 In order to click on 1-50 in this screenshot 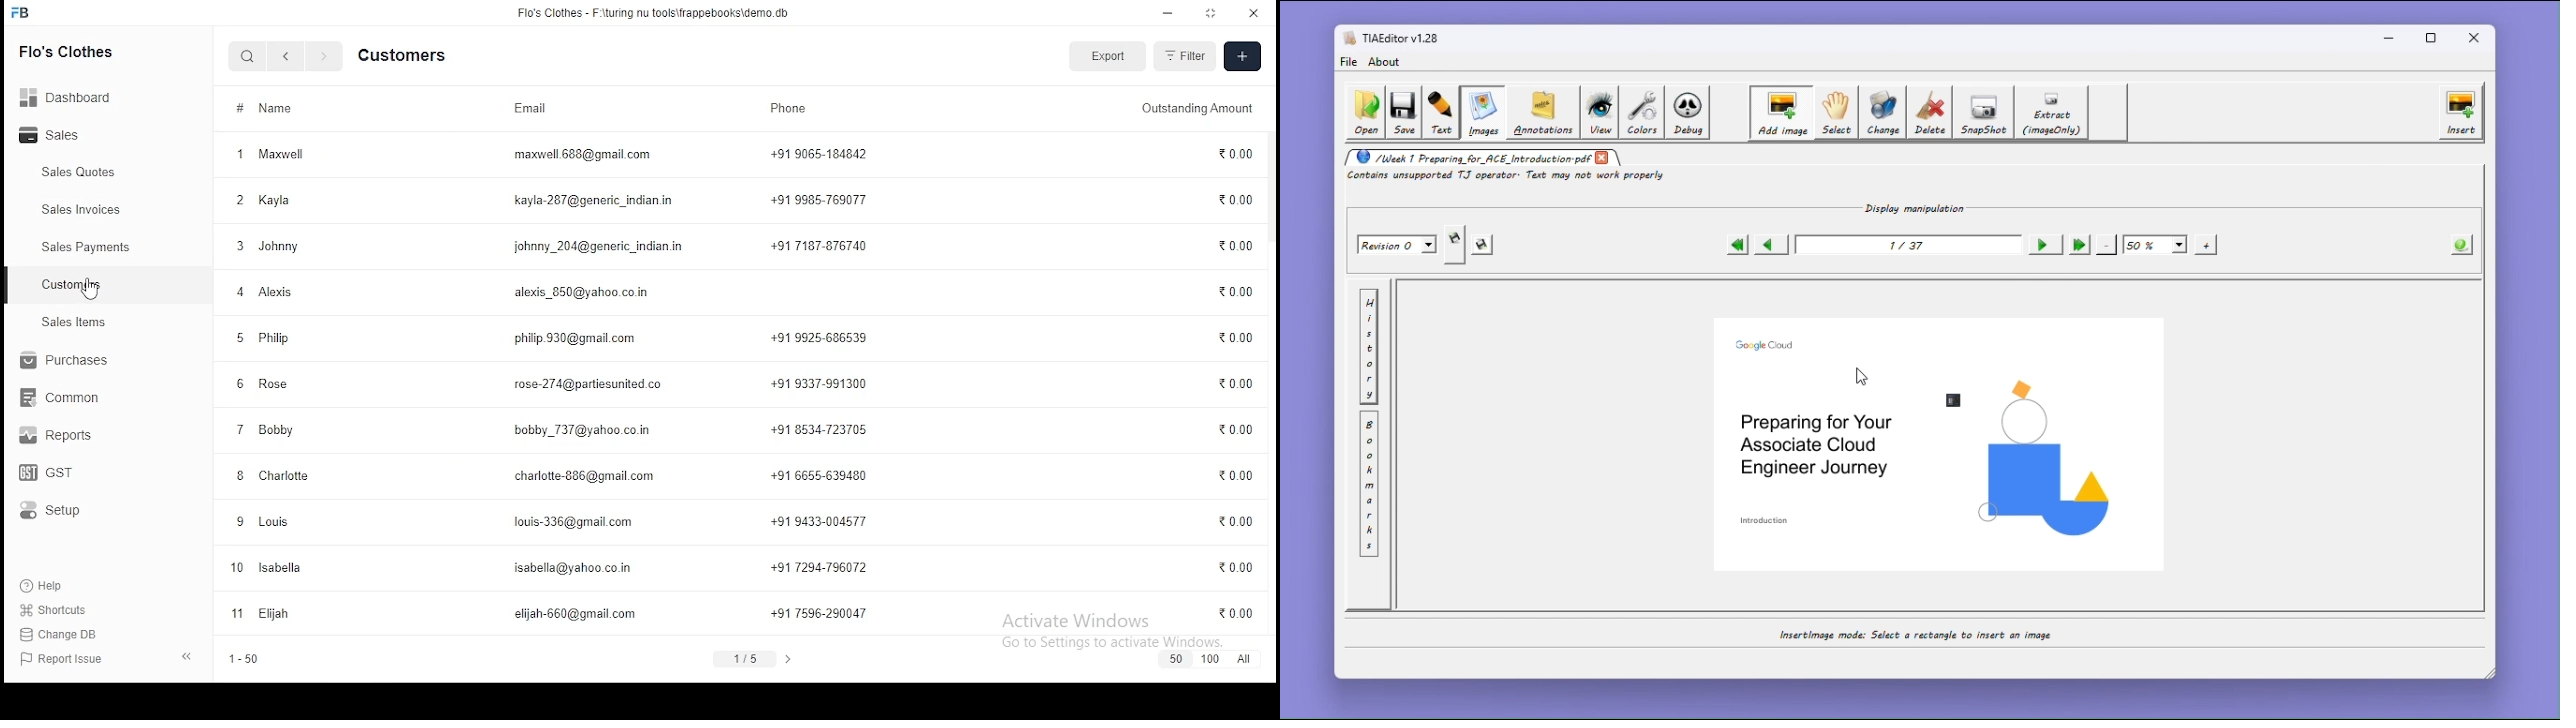, I will do `click(245, 659)`.